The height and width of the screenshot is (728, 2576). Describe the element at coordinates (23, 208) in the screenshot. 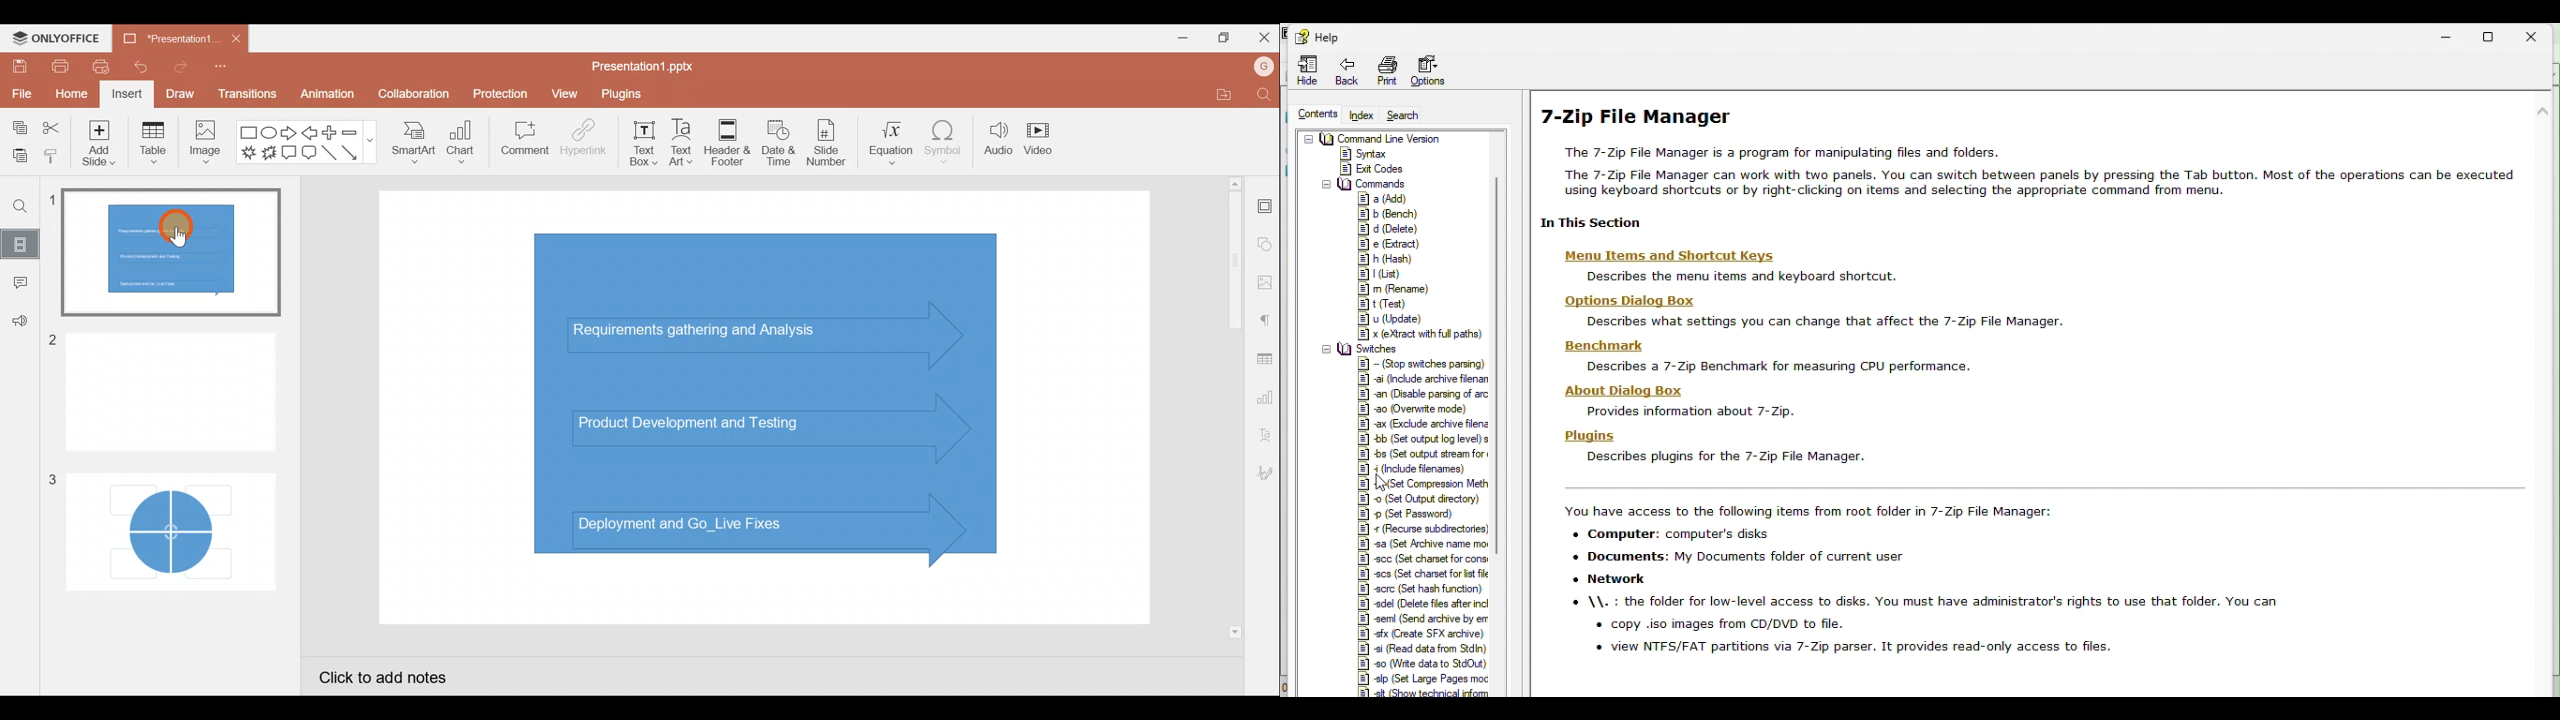

I see `Find` at that location.